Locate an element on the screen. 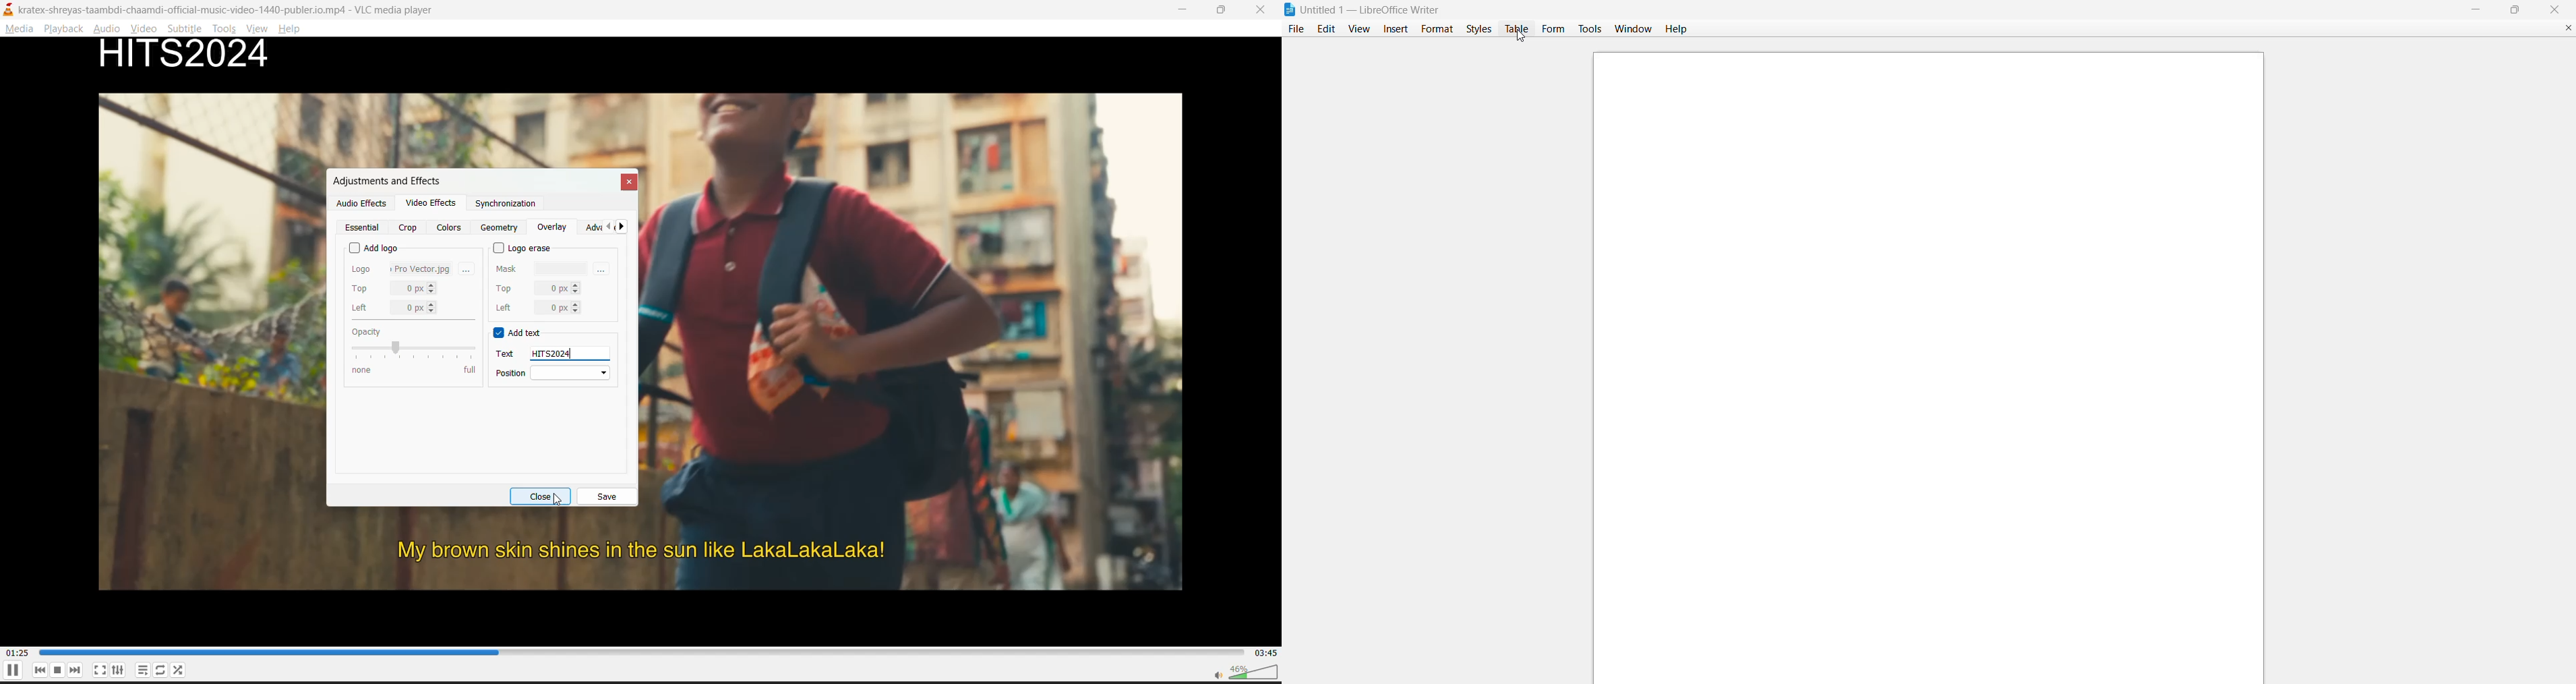  video is located at coordinates (146, 28).